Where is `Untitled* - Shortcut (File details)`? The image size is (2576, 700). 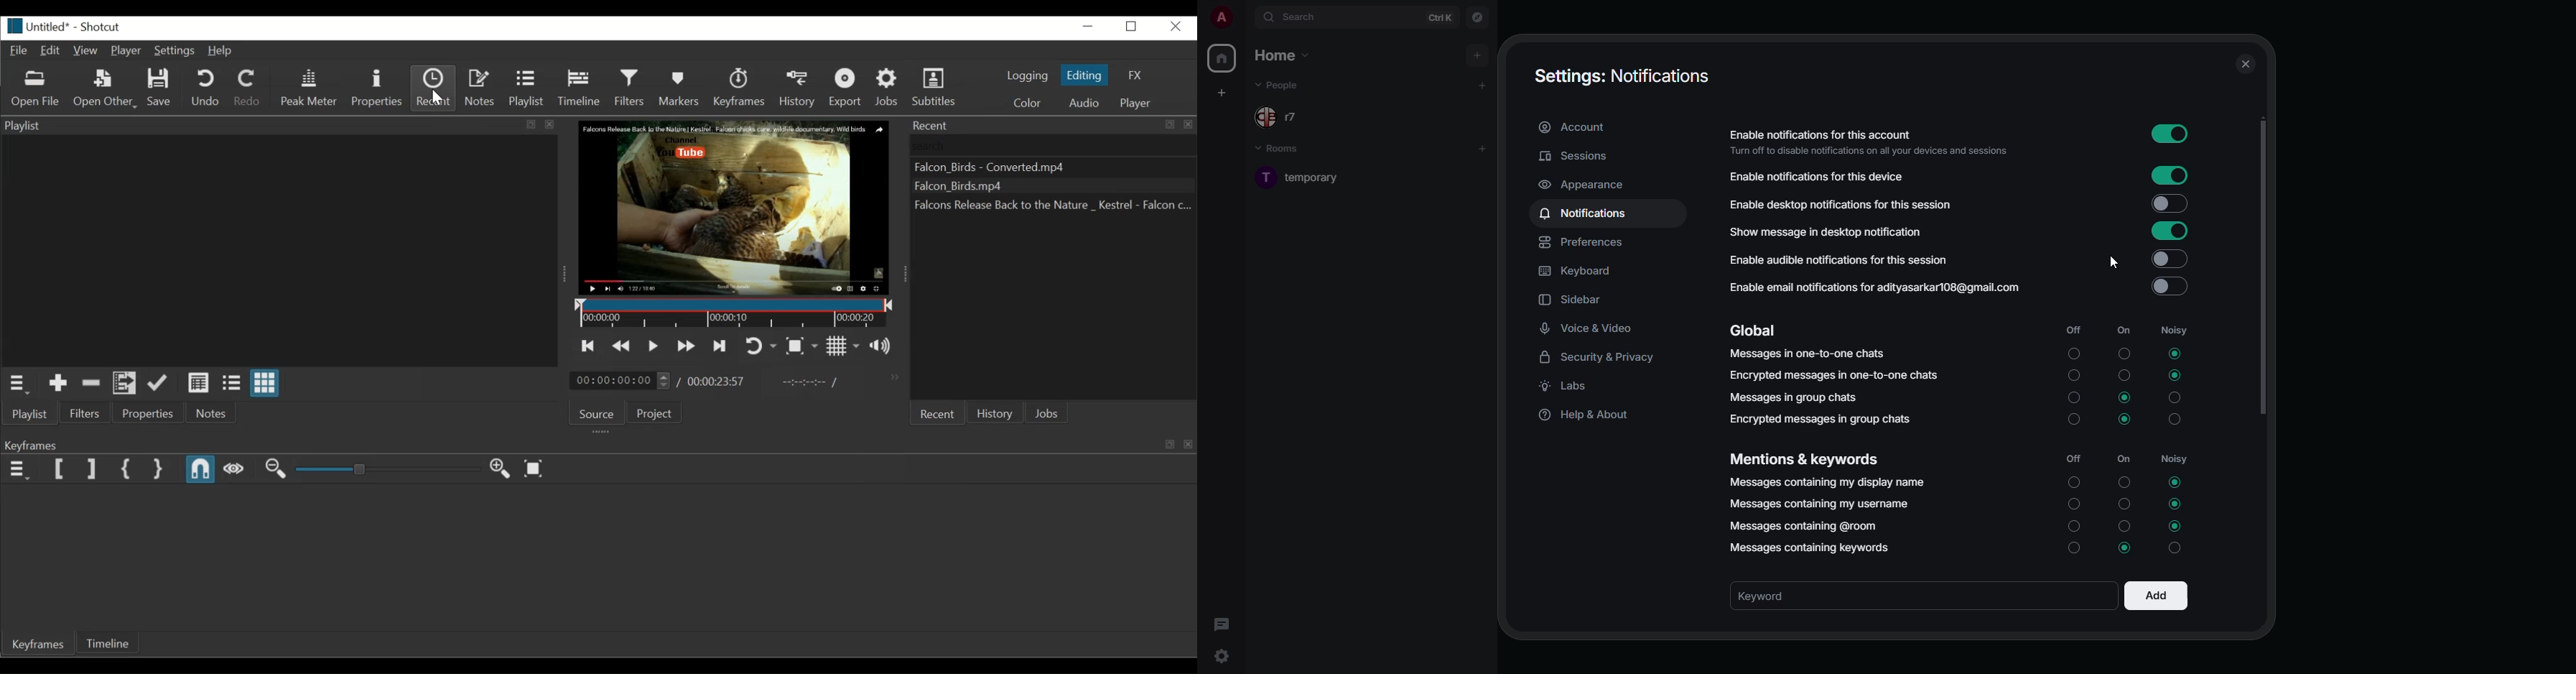
Untitled* - Shortcut (File details) is located at coordinates (72, 26).